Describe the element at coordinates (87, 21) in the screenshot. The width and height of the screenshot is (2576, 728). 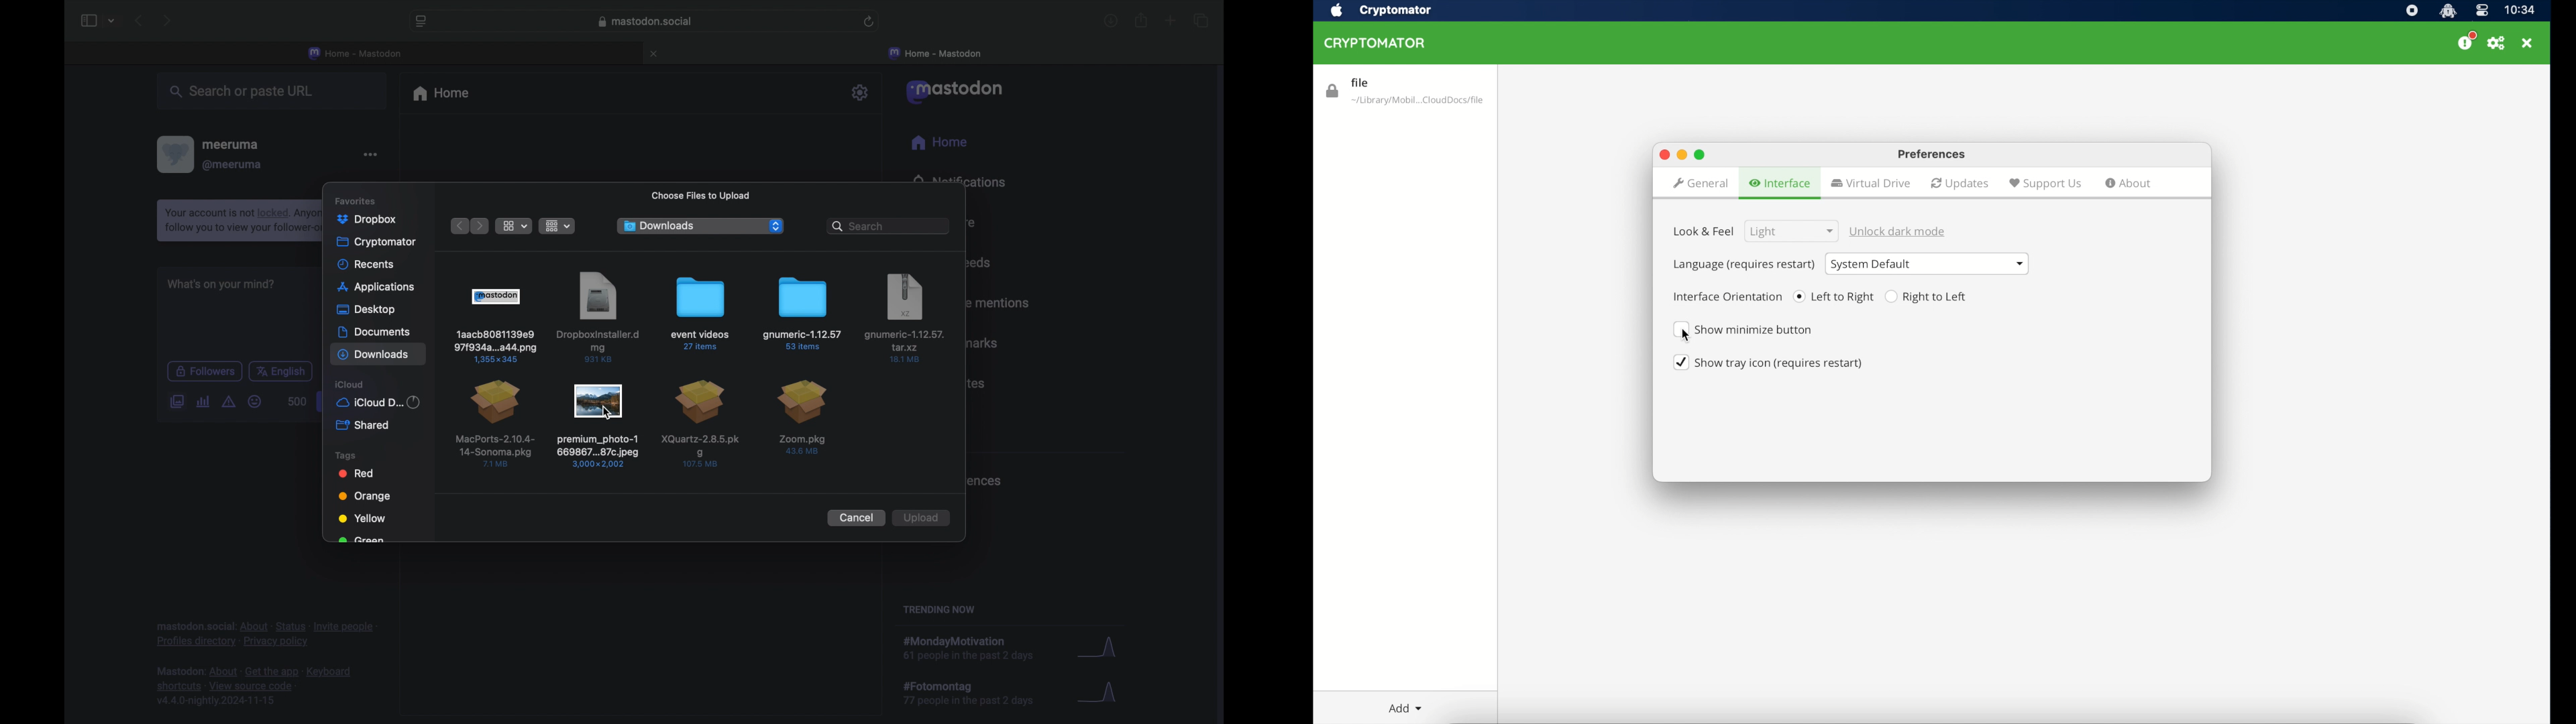
I see `sidebar` at that location.